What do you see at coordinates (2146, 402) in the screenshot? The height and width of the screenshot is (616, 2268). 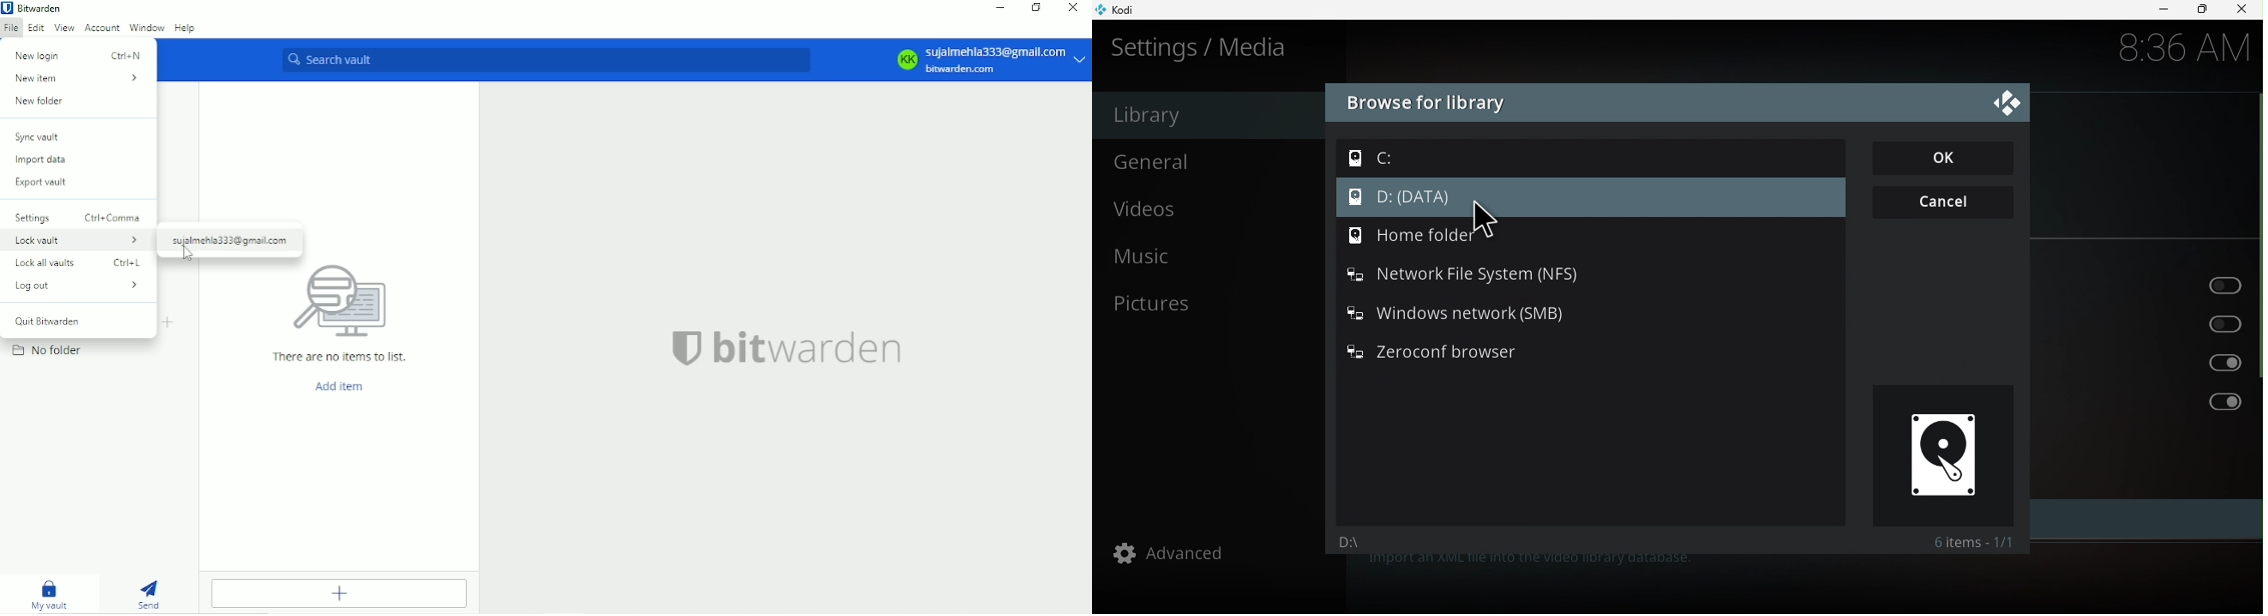 I see `Ignore video extras on scan` at bounding box center [2146, 402].